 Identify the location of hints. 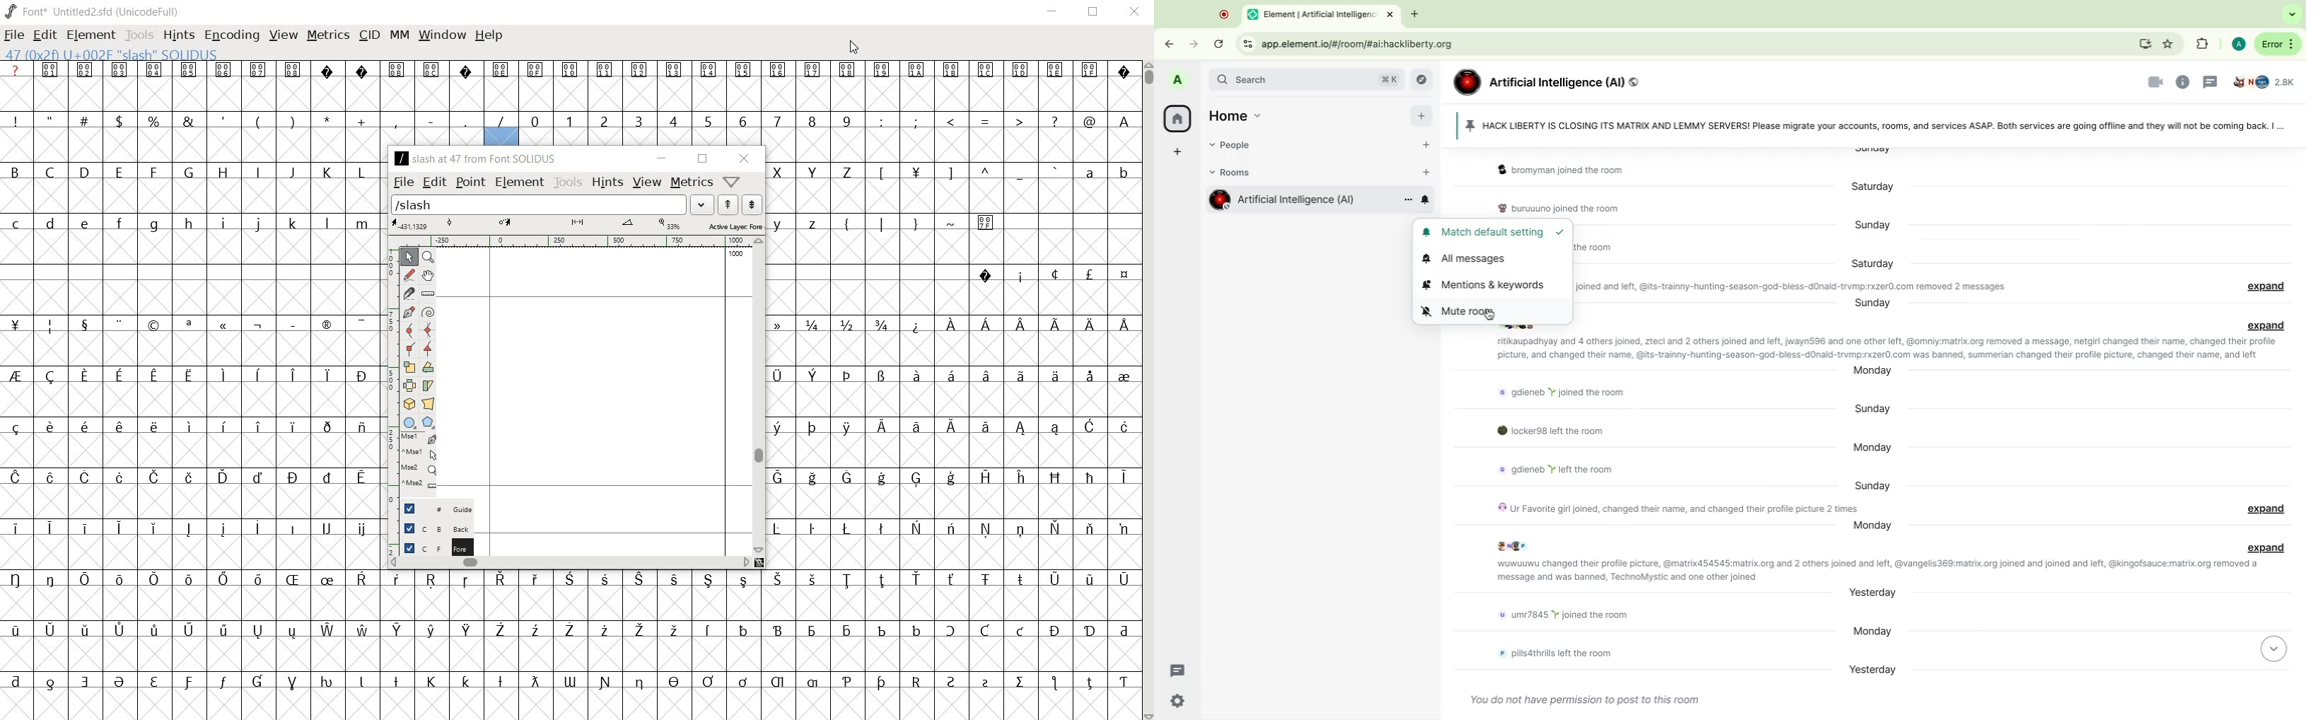
(607, 182).